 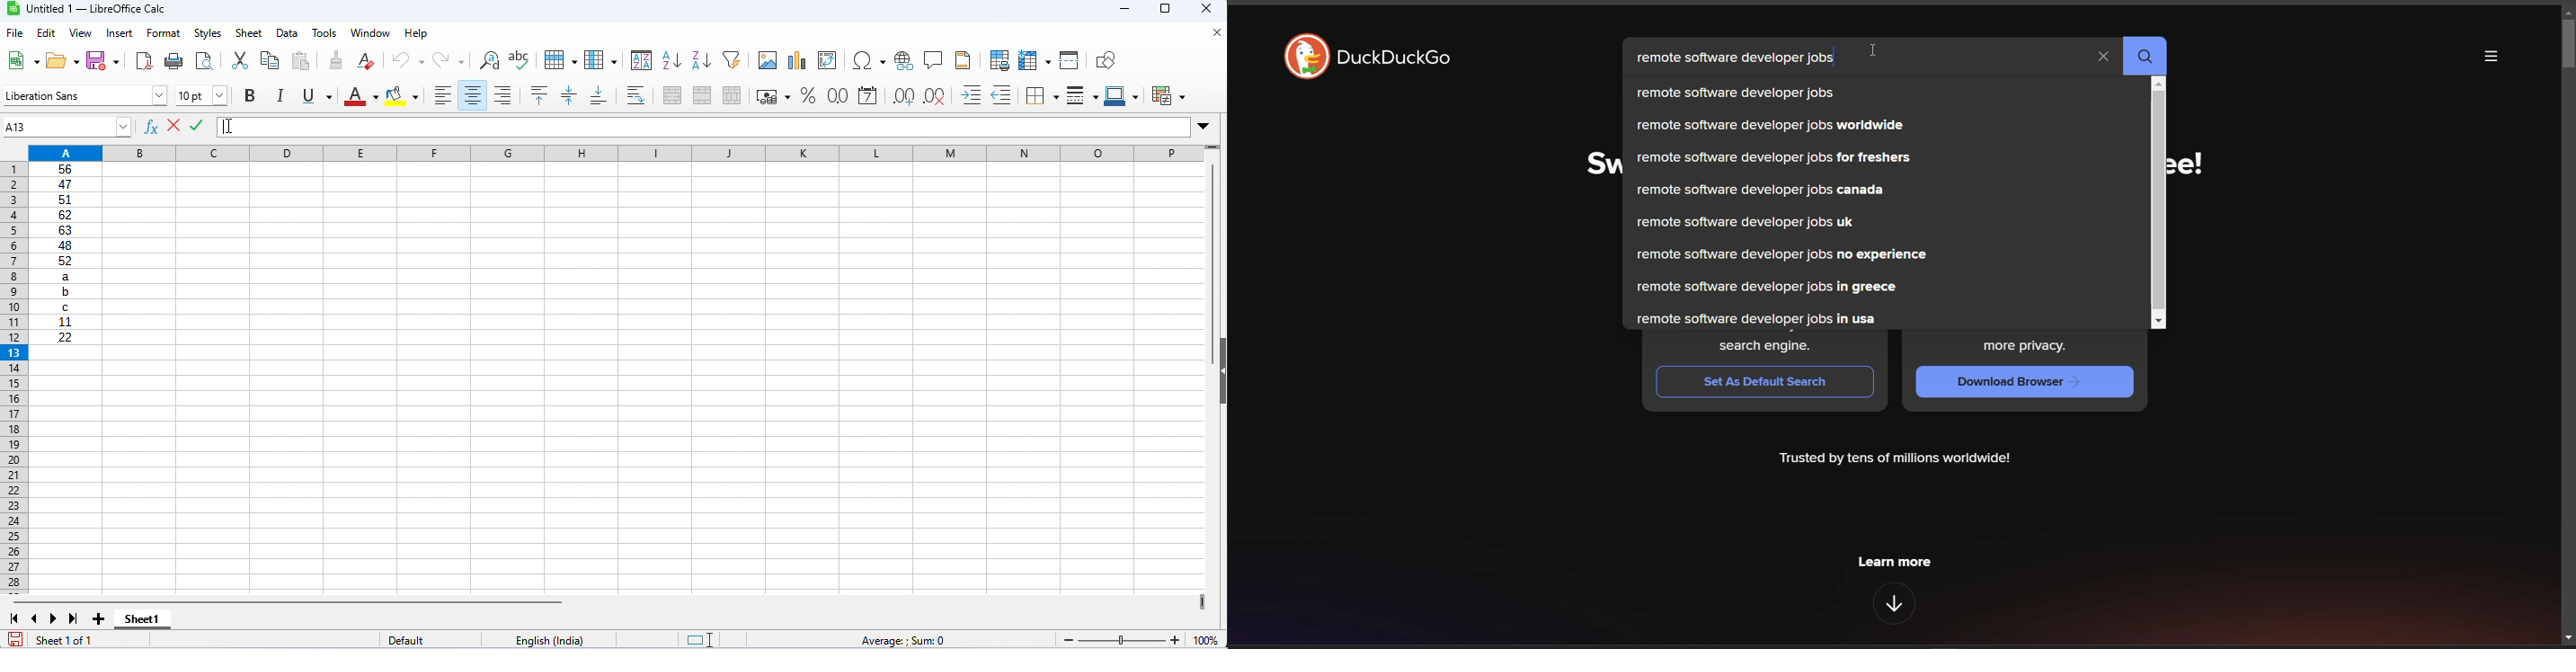 I want to click on first sheet, so click(x=14, y=618).